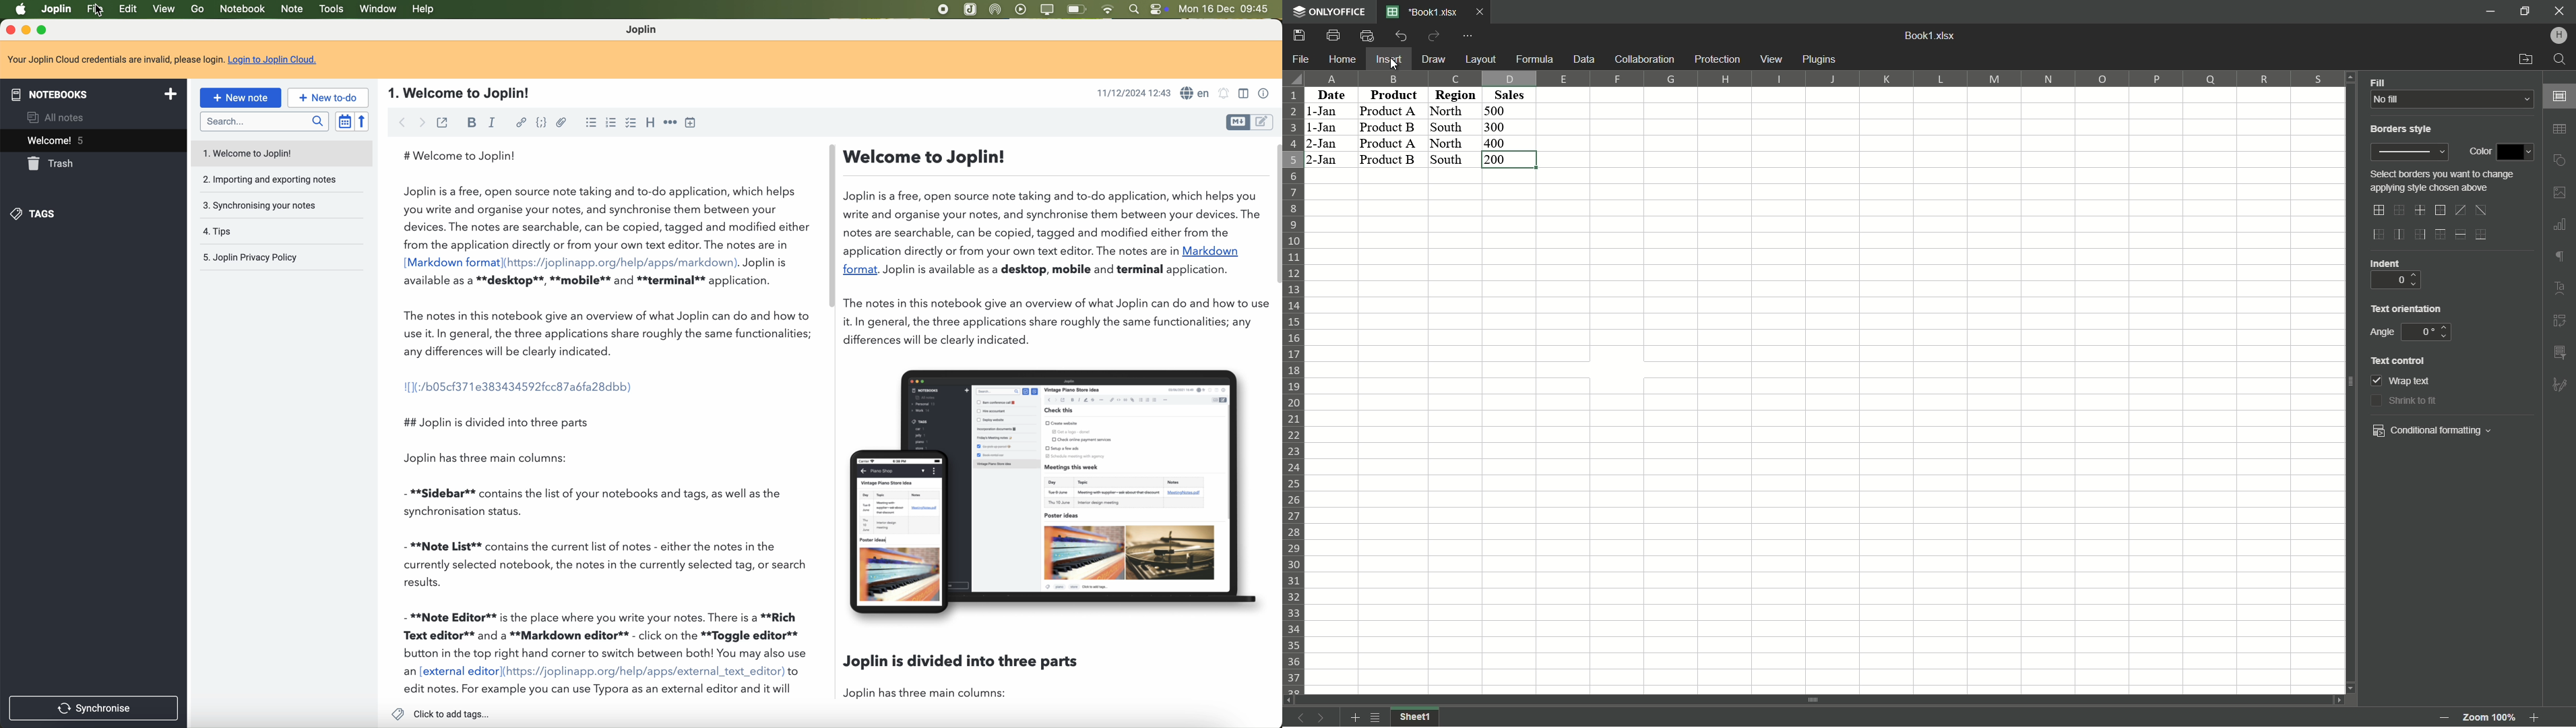 The image size is (2576, 728). I want to click on toggle editors layout, so click(1244, 94).